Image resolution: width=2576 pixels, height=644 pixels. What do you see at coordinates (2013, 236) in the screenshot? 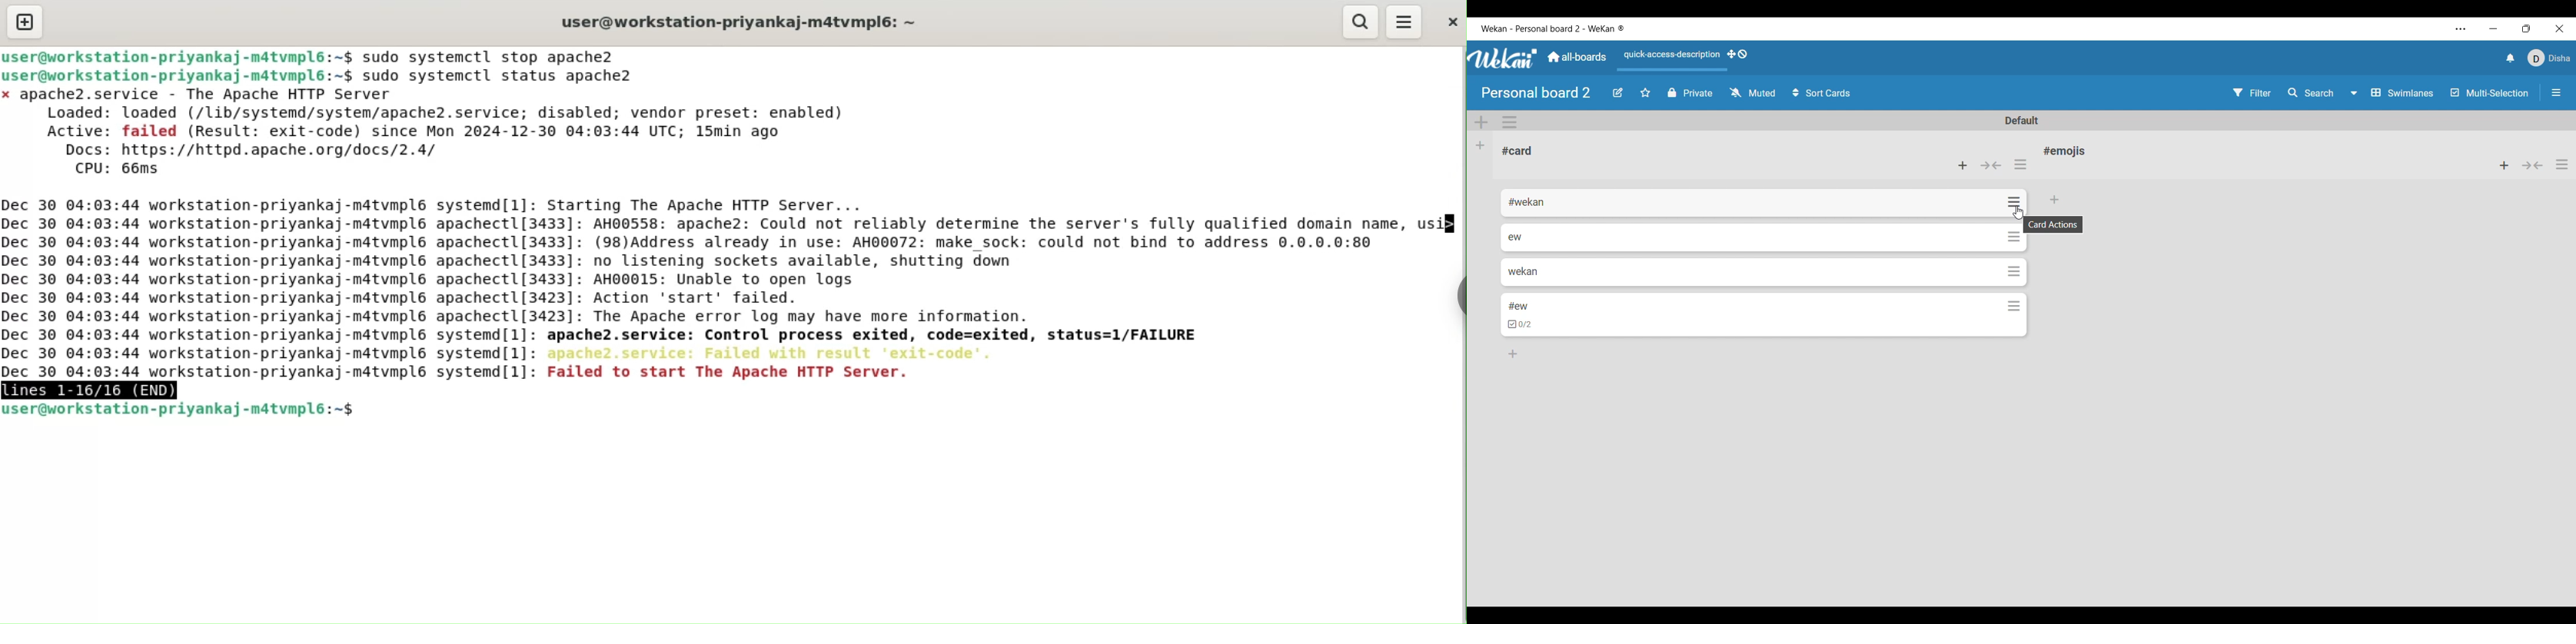
I see `Card actions for respective card` at bounding box center [2013, 236].